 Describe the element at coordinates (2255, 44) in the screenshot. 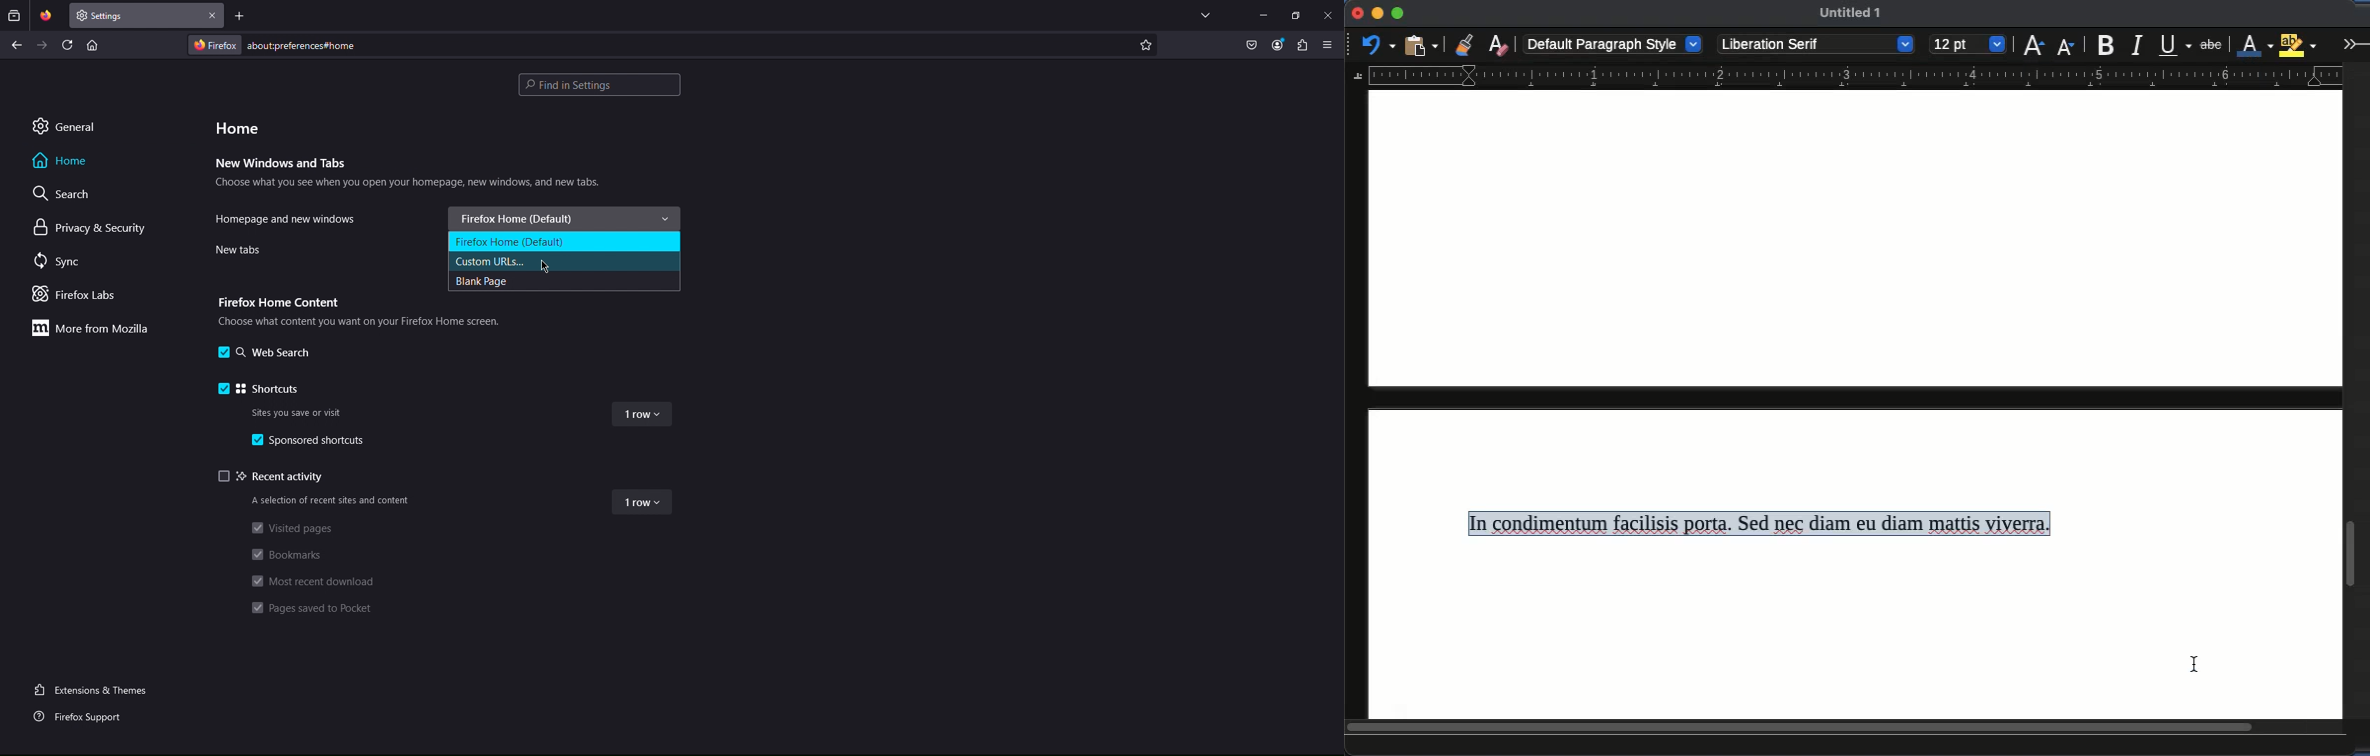

I see `line color` at that location.